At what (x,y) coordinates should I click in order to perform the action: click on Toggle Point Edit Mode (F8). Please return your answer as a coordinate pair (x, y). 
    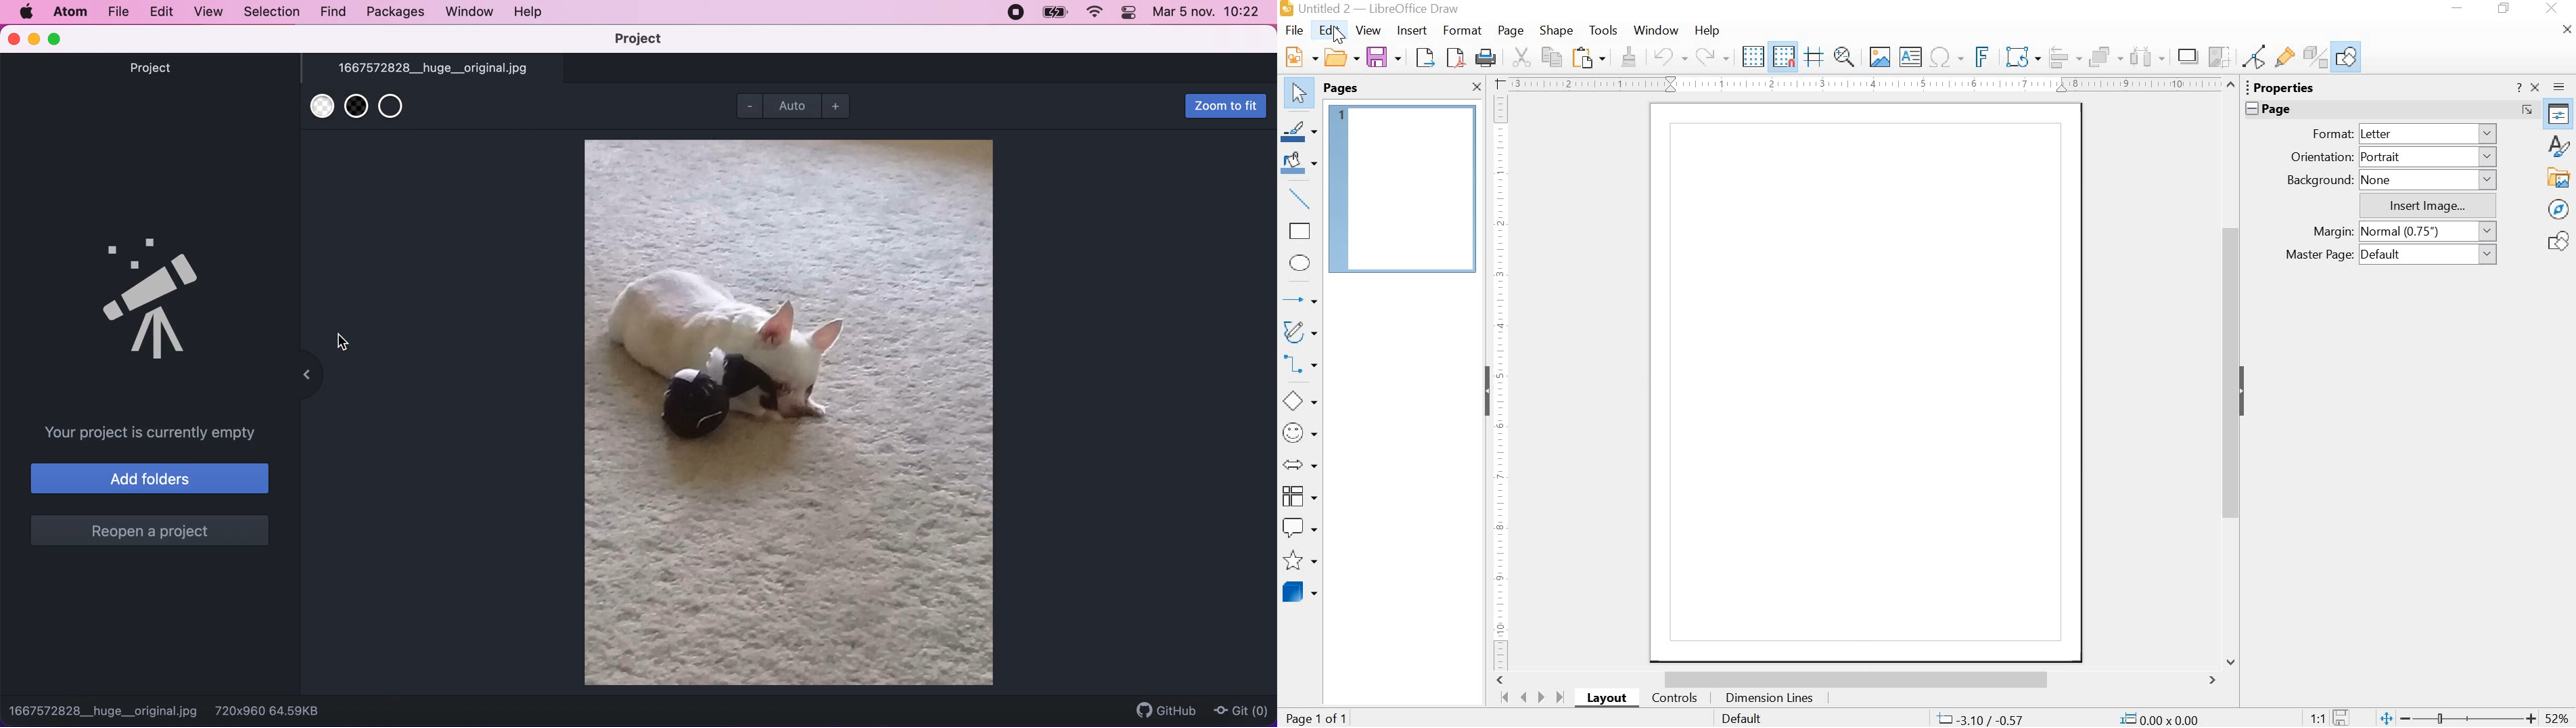
    Looking at the image, I should click on (2256, 56).